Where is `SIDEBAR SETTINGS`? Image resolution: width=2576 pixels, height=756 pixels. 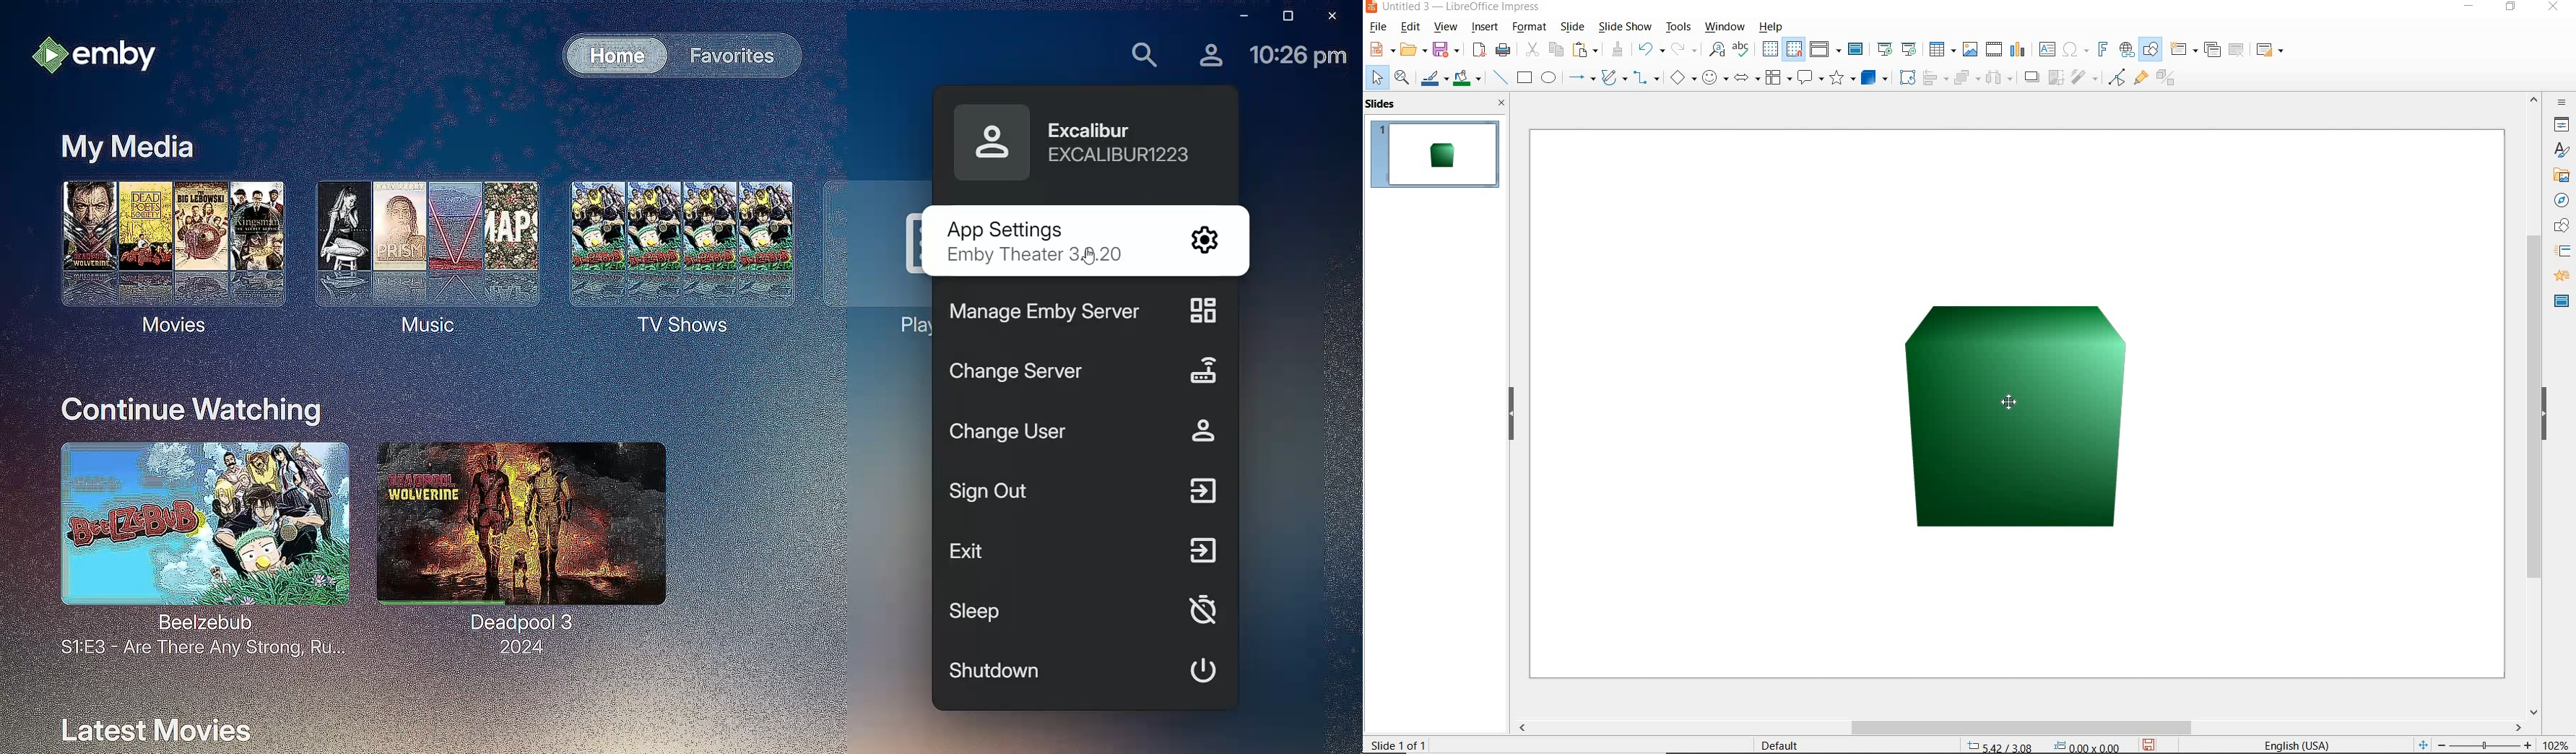 SIDEBAR SETTINGS is located at coordinates (2562, 103).